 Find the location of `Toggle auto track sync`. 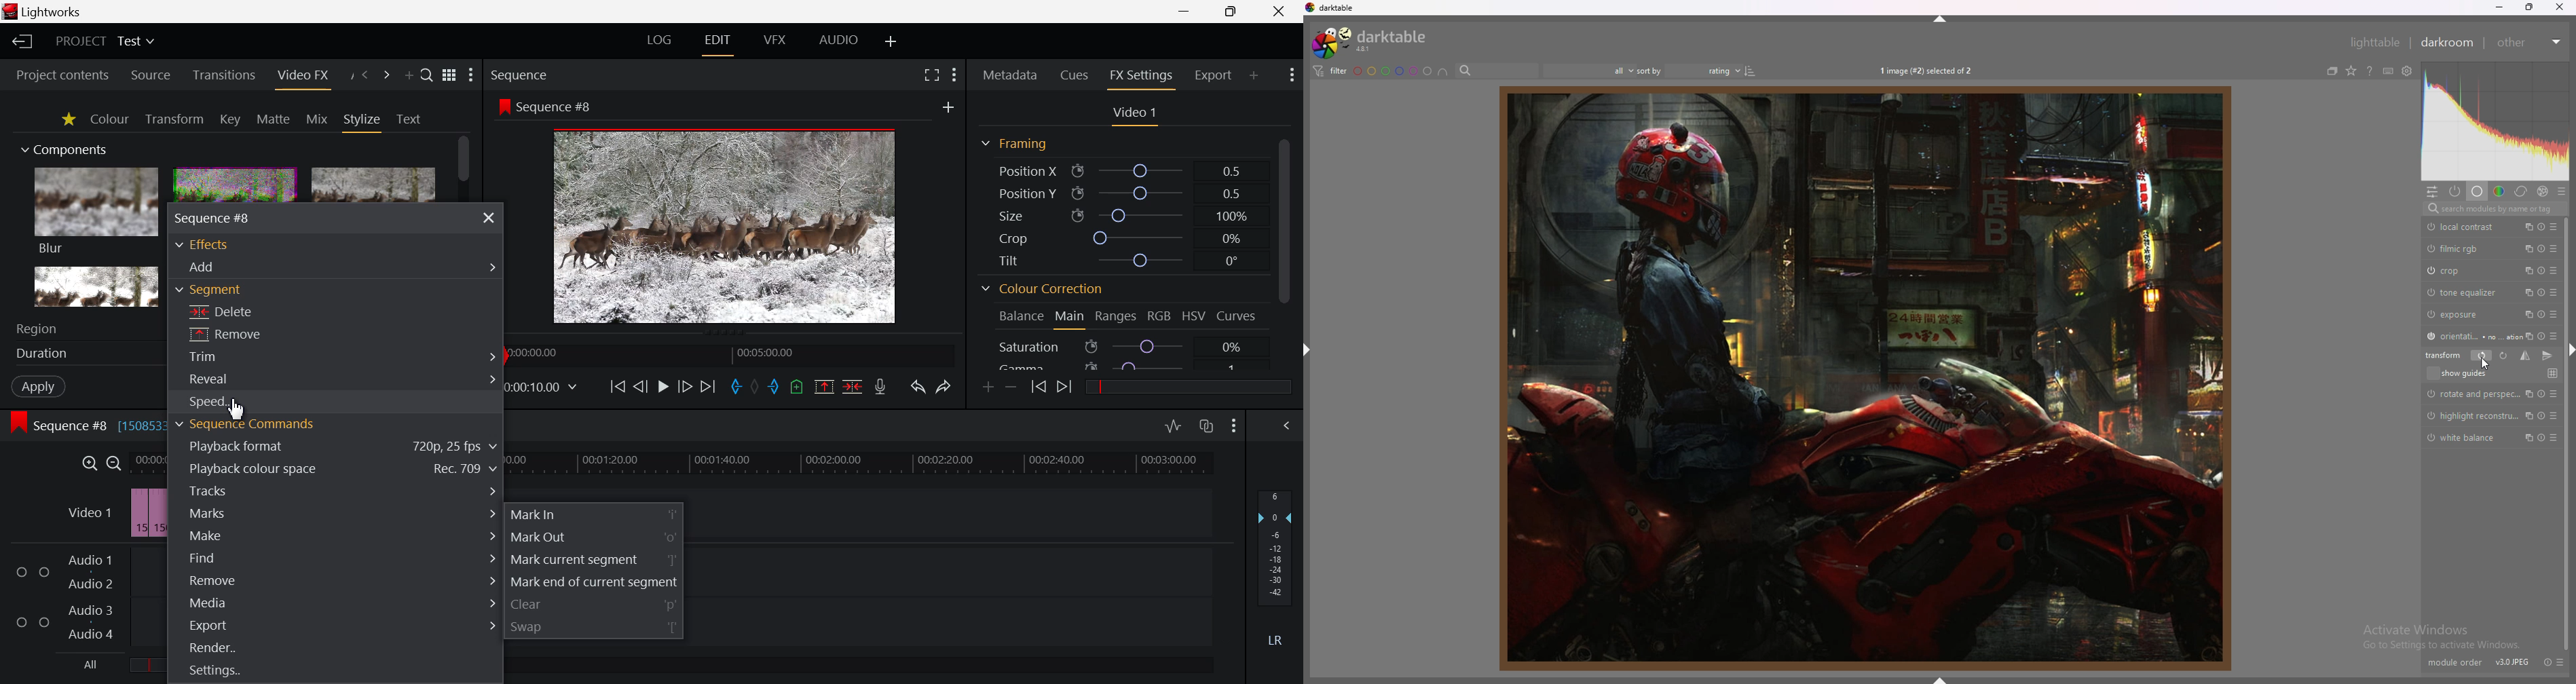

Toggle auto track sync is located at coordinates (1207, 427).